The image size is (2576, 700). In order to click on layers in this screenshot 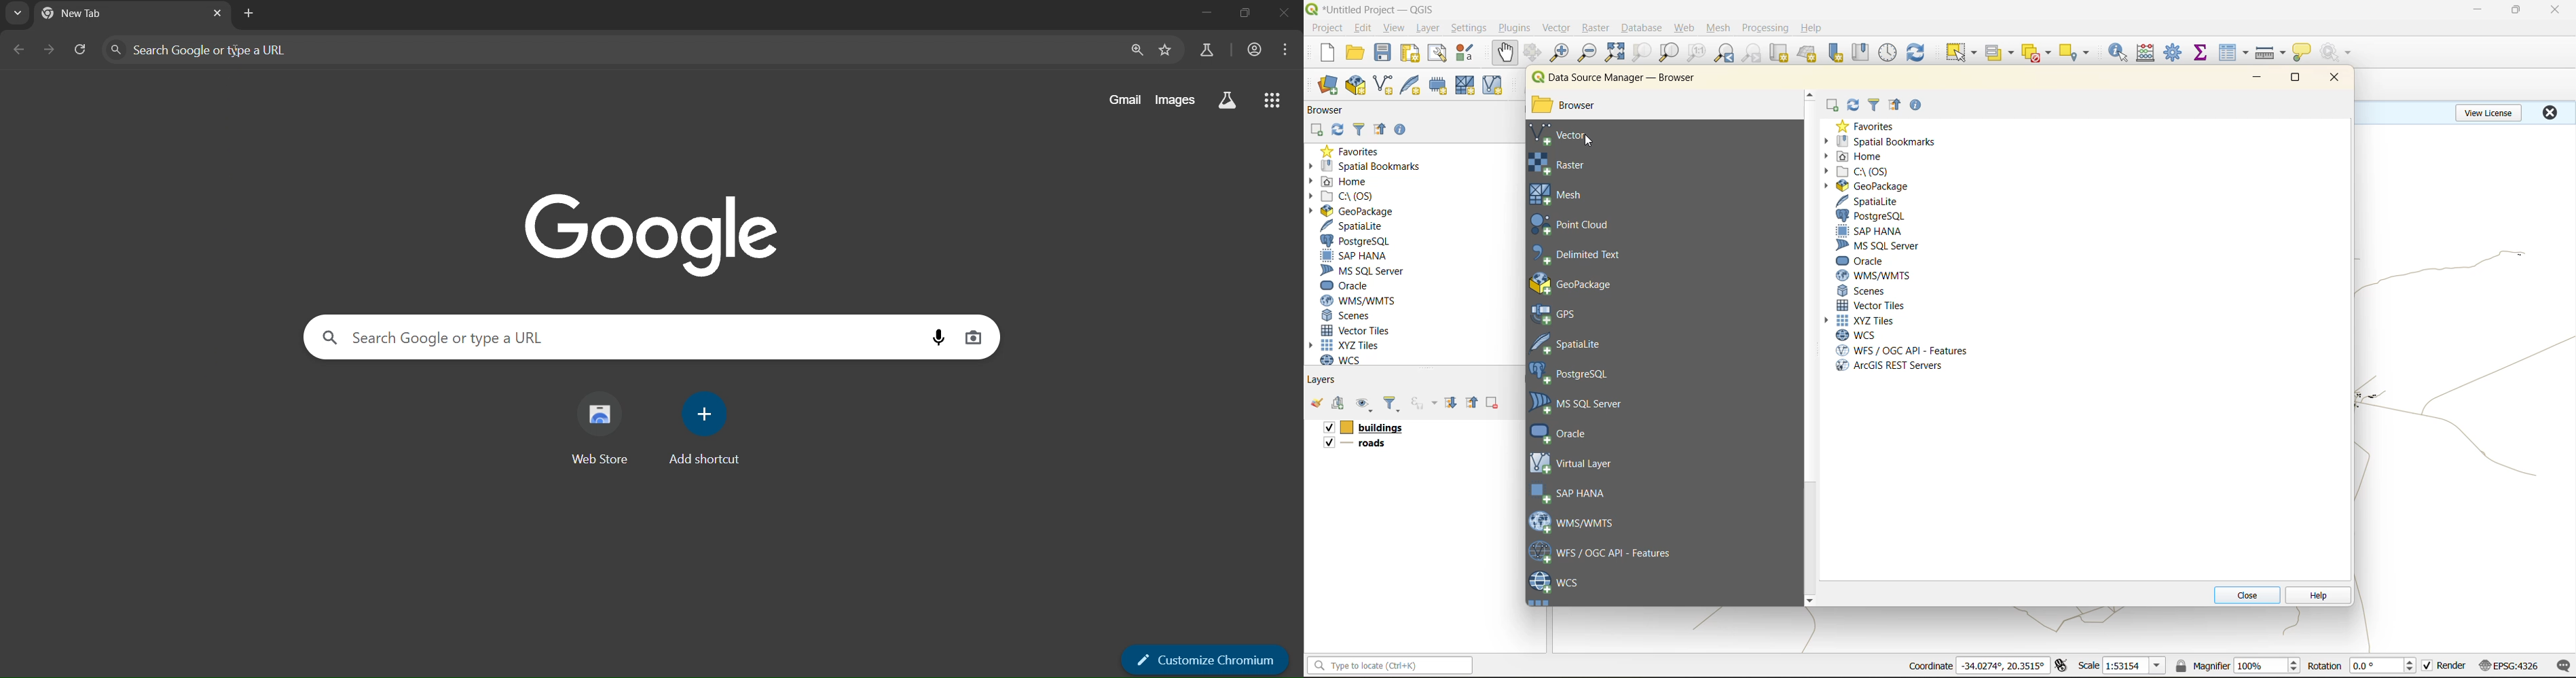, I will do `click(1365, 445)`.